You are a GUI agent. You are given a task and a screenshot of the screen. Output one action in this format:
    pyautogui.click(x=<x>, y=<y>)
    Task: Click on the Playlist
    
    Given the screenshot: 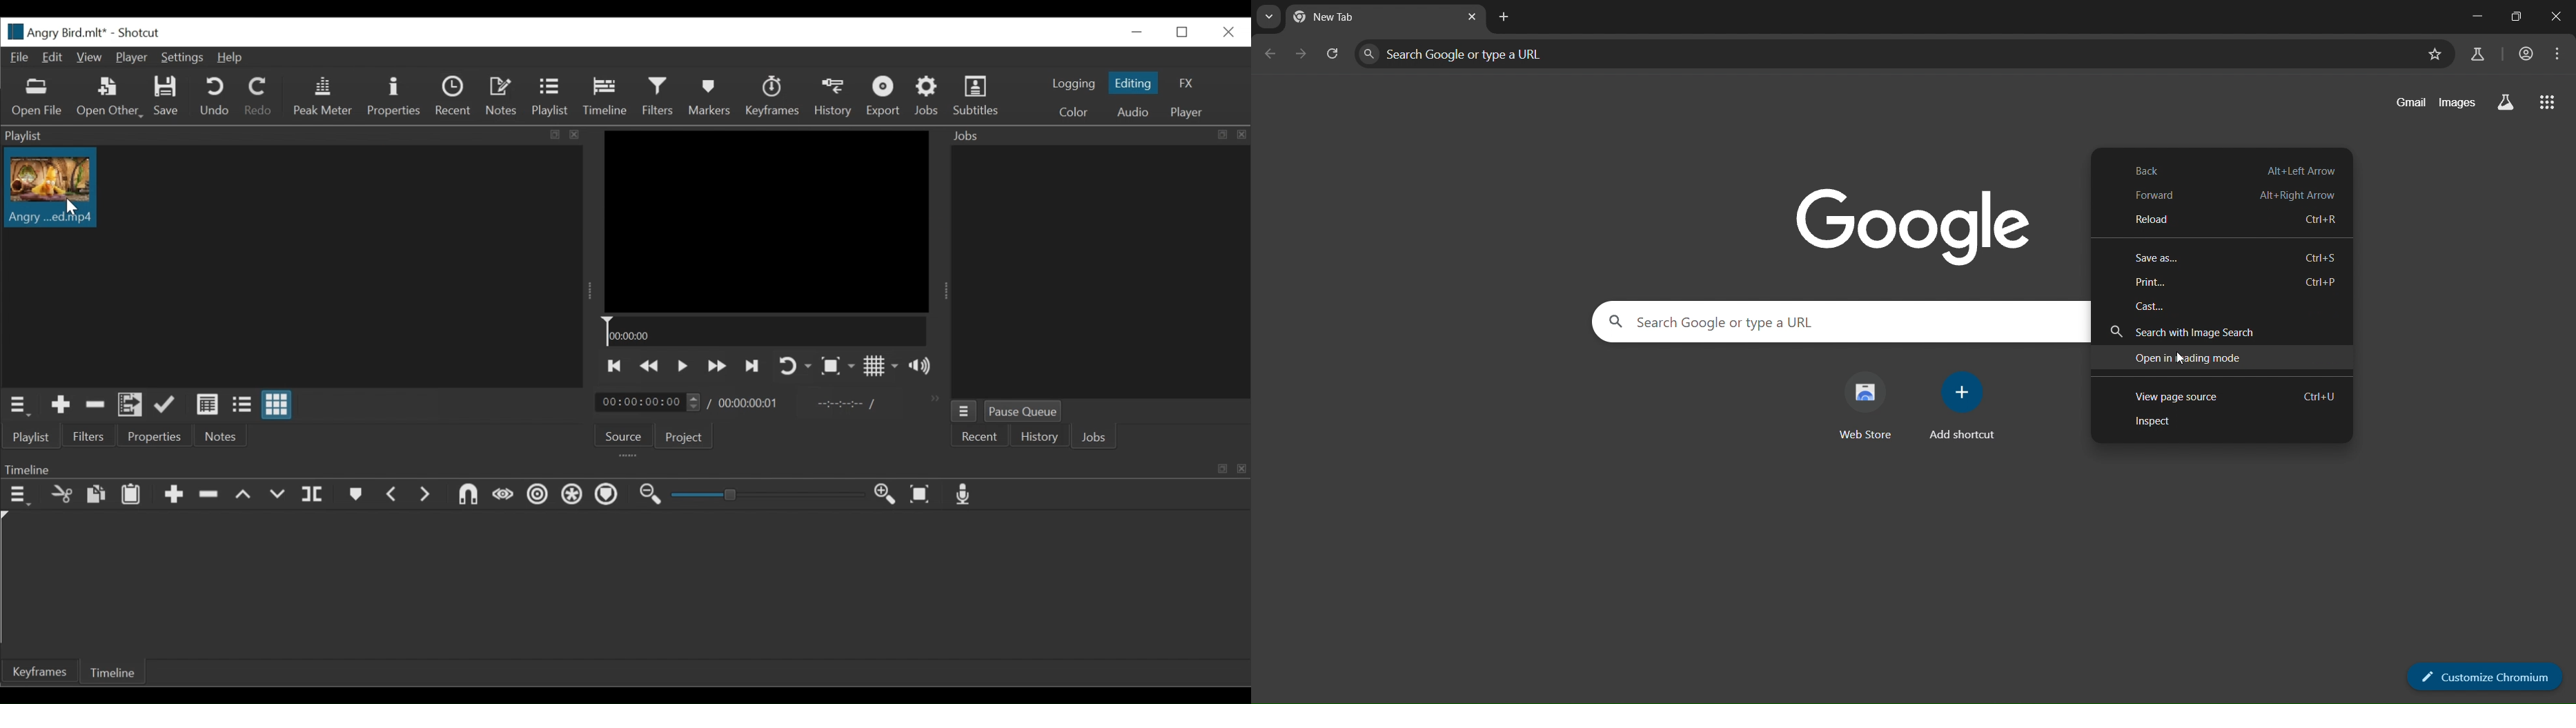 What is the action you would take?
    pyautogui.click(x=550, y=96)
    